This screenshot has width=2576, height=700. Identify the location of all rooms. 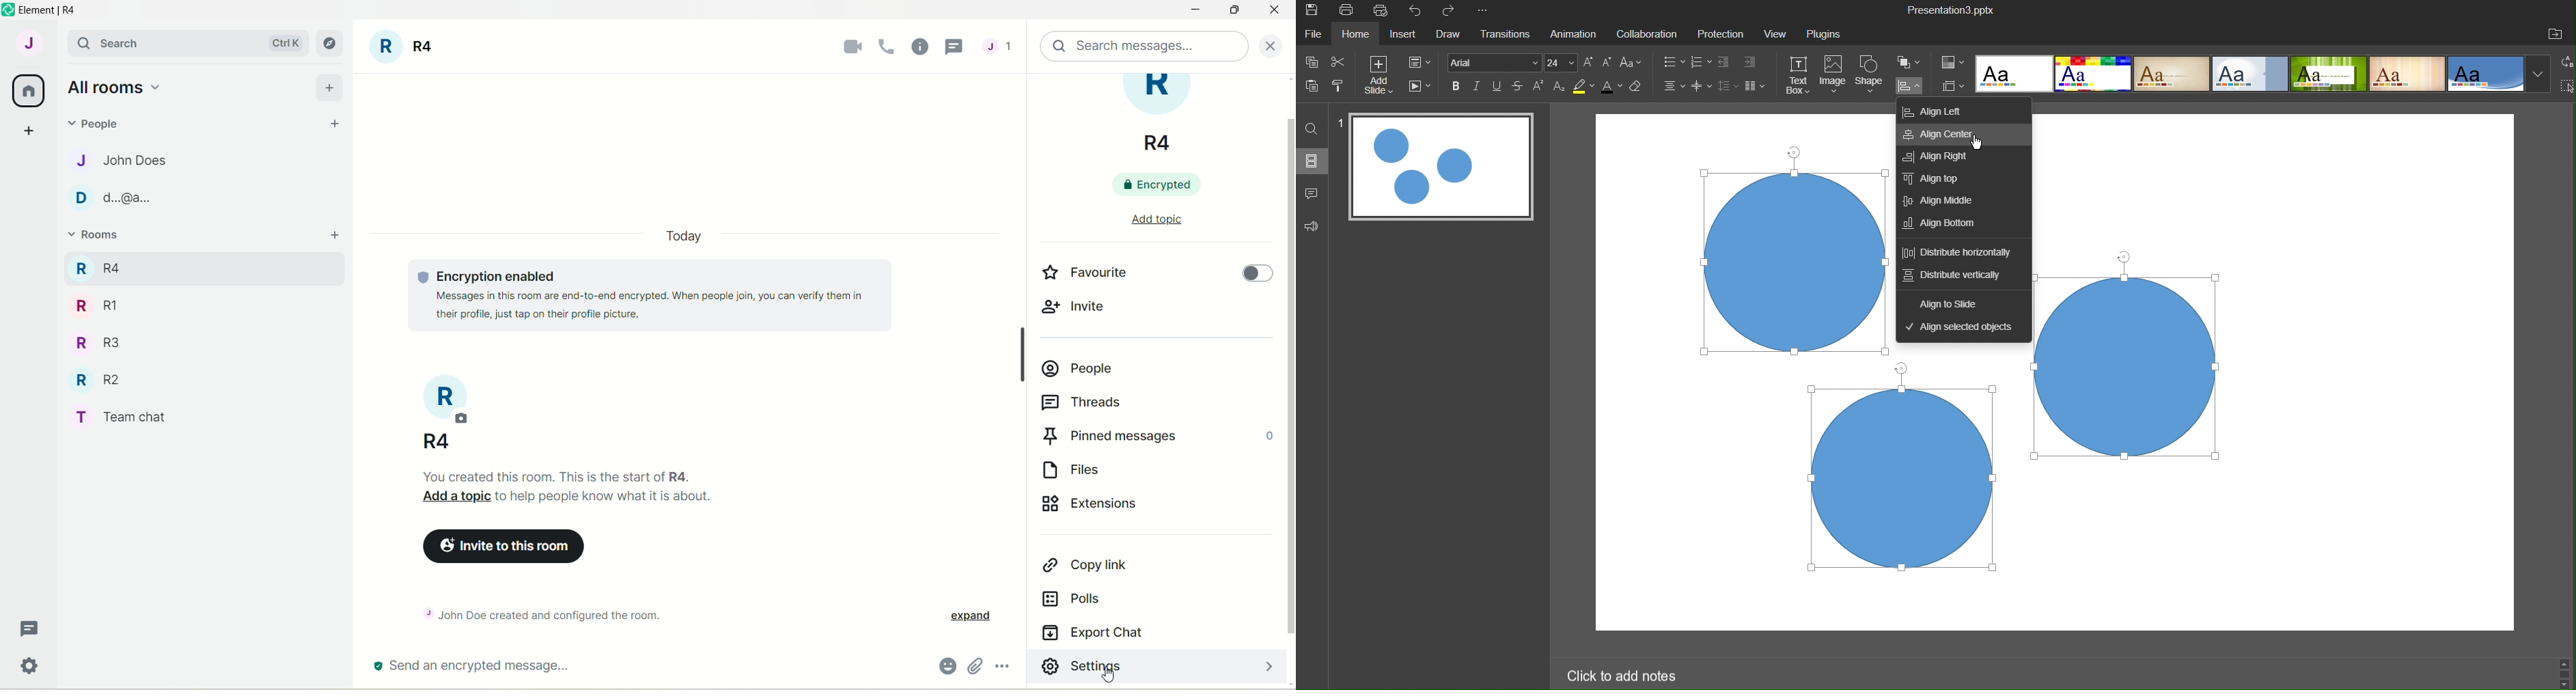
(113, 86).